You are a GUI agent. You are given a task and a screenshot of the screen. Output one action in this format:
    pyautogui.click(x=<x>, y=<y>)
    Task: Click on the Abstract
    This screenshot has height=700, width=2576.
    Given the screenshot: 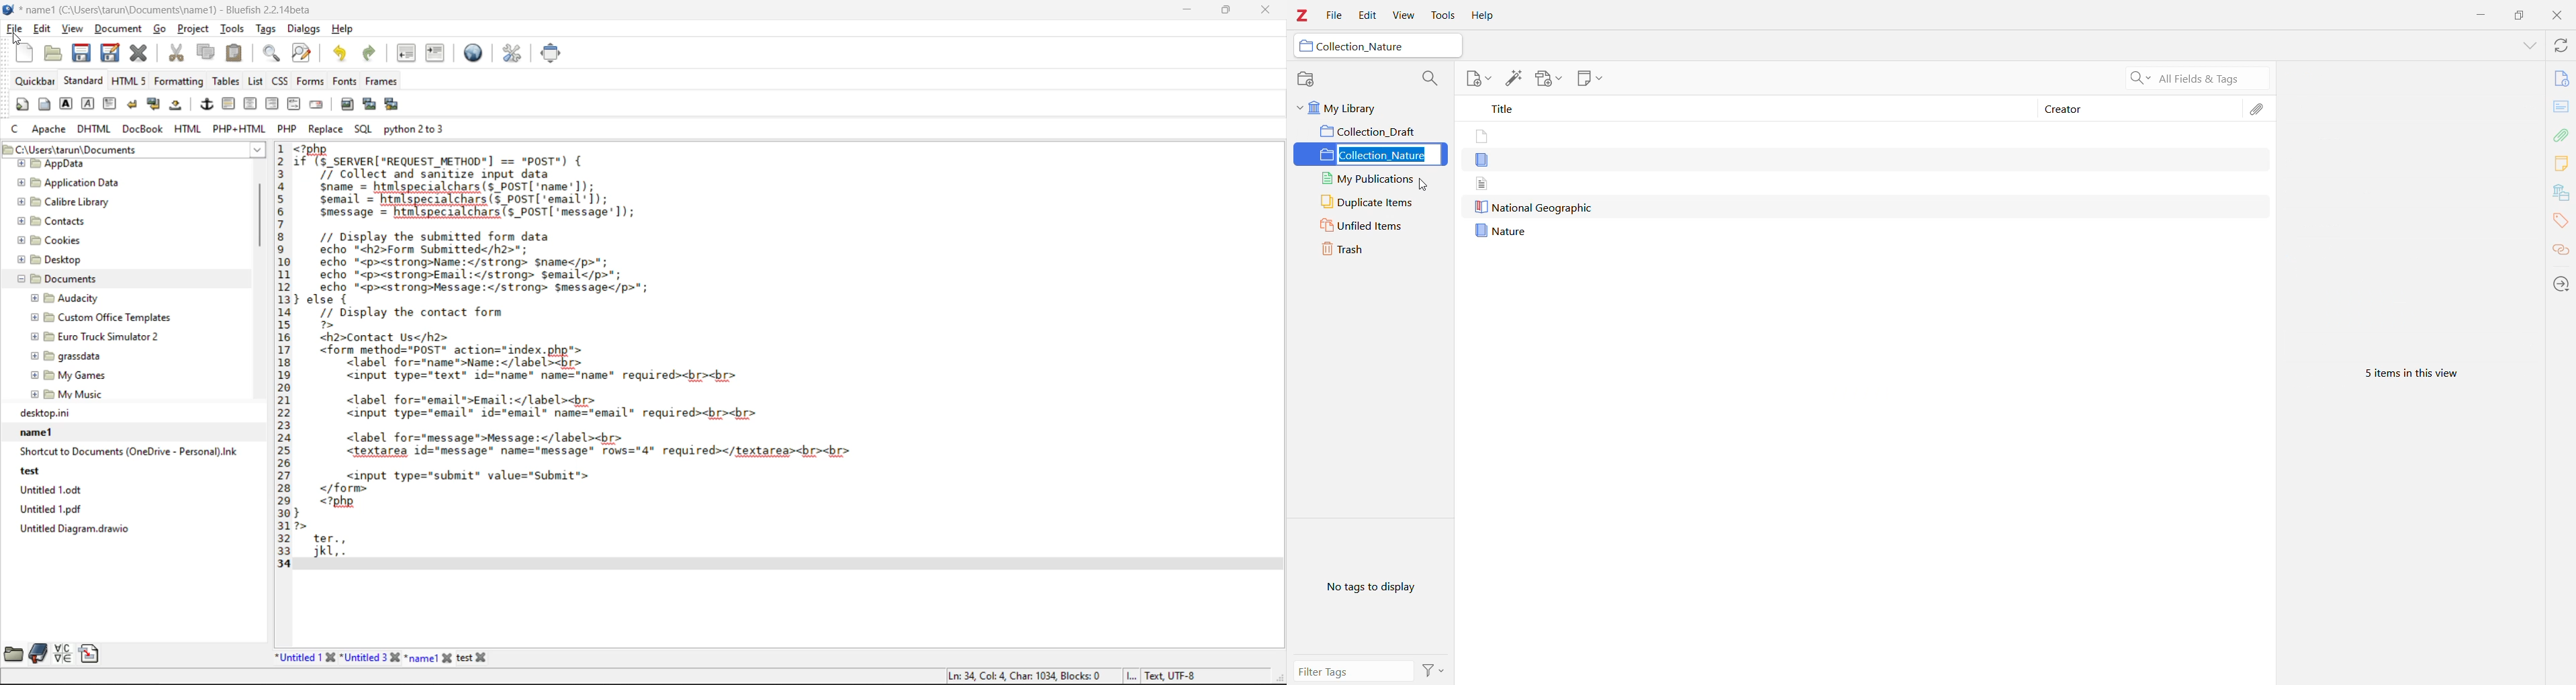 What is the action you would take?
    pyautogui.click(x=2561, y=106)
    